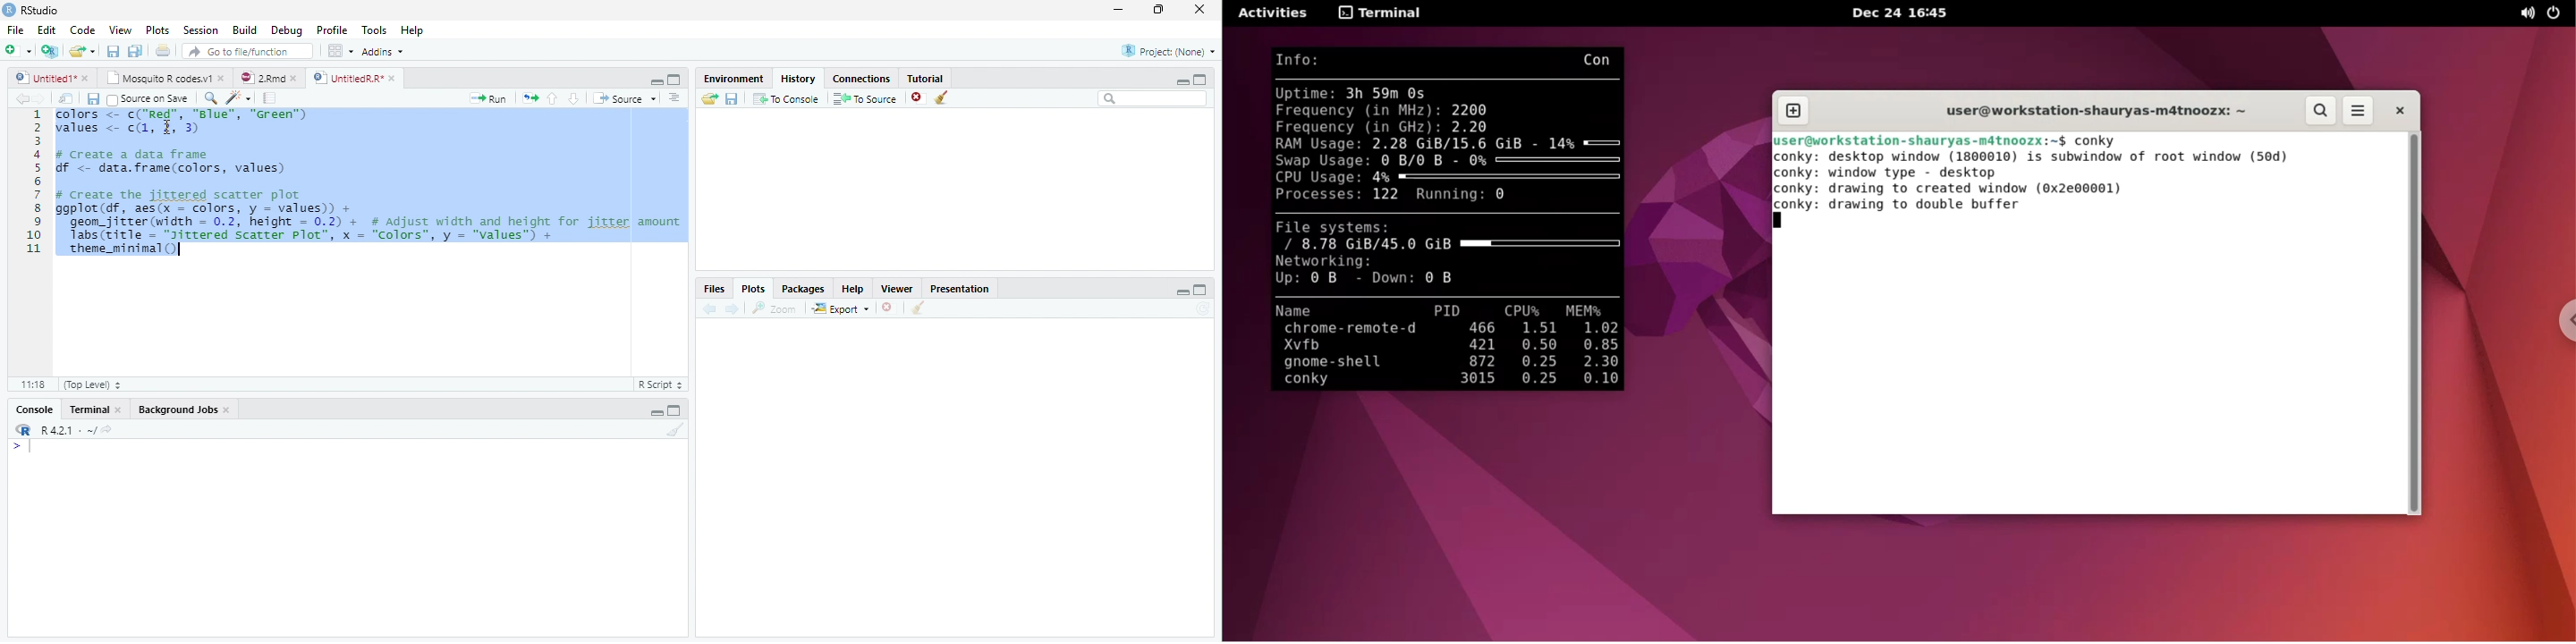  Describe the element at coordinates (248, 51) in the screenshot. I see `Go to file/function` at that location.